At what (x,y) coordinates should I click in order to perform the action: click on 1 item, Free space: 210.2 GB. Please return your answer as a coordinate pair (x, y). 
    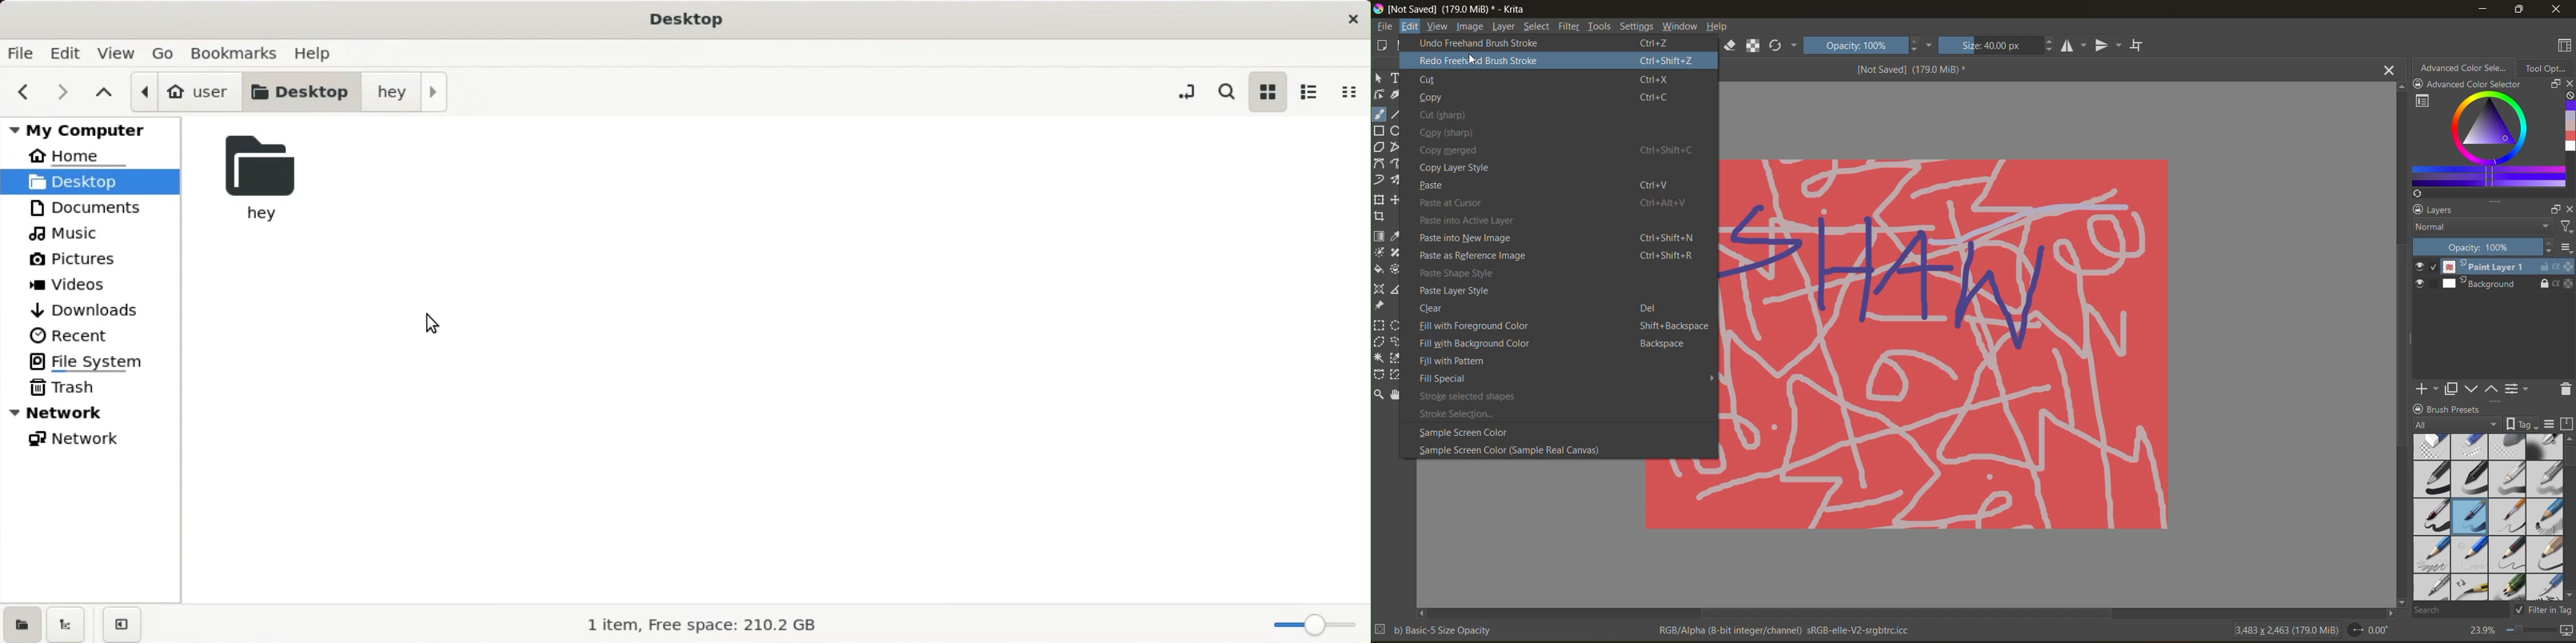
    Looking at the image, I should click on (708, 626).